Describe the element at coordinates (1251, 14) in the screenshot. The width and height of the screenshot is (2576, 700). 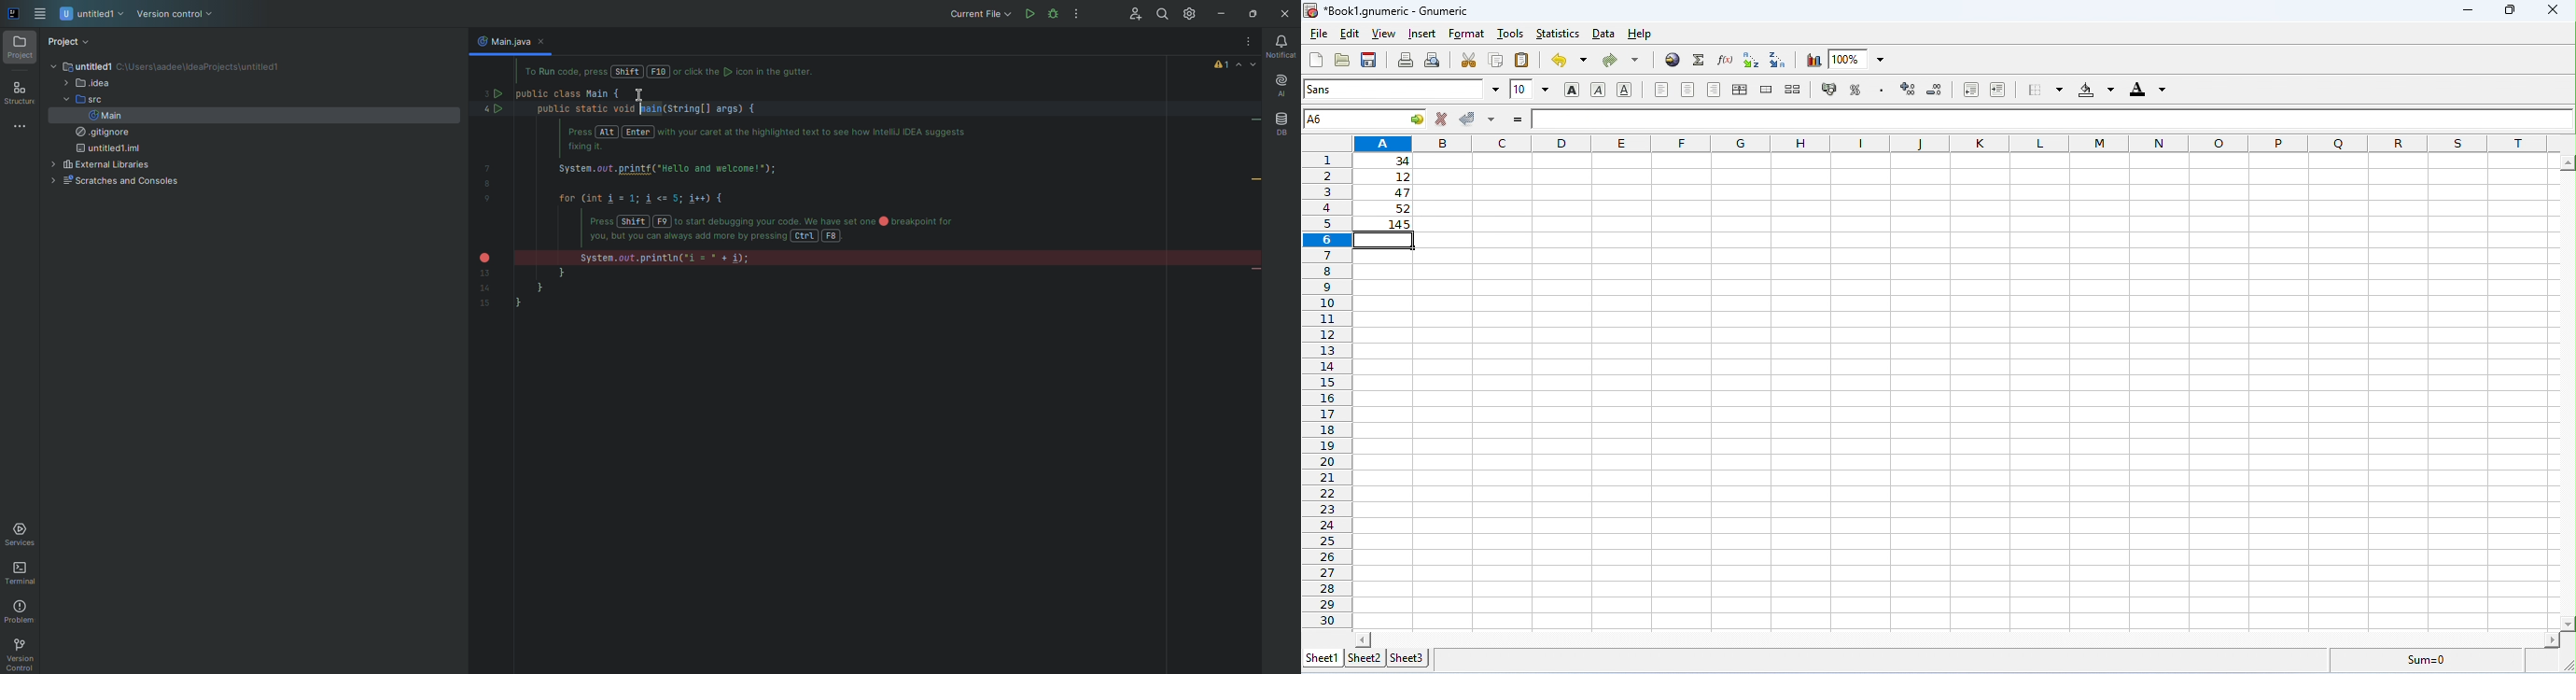
I see `Restore` at that location.